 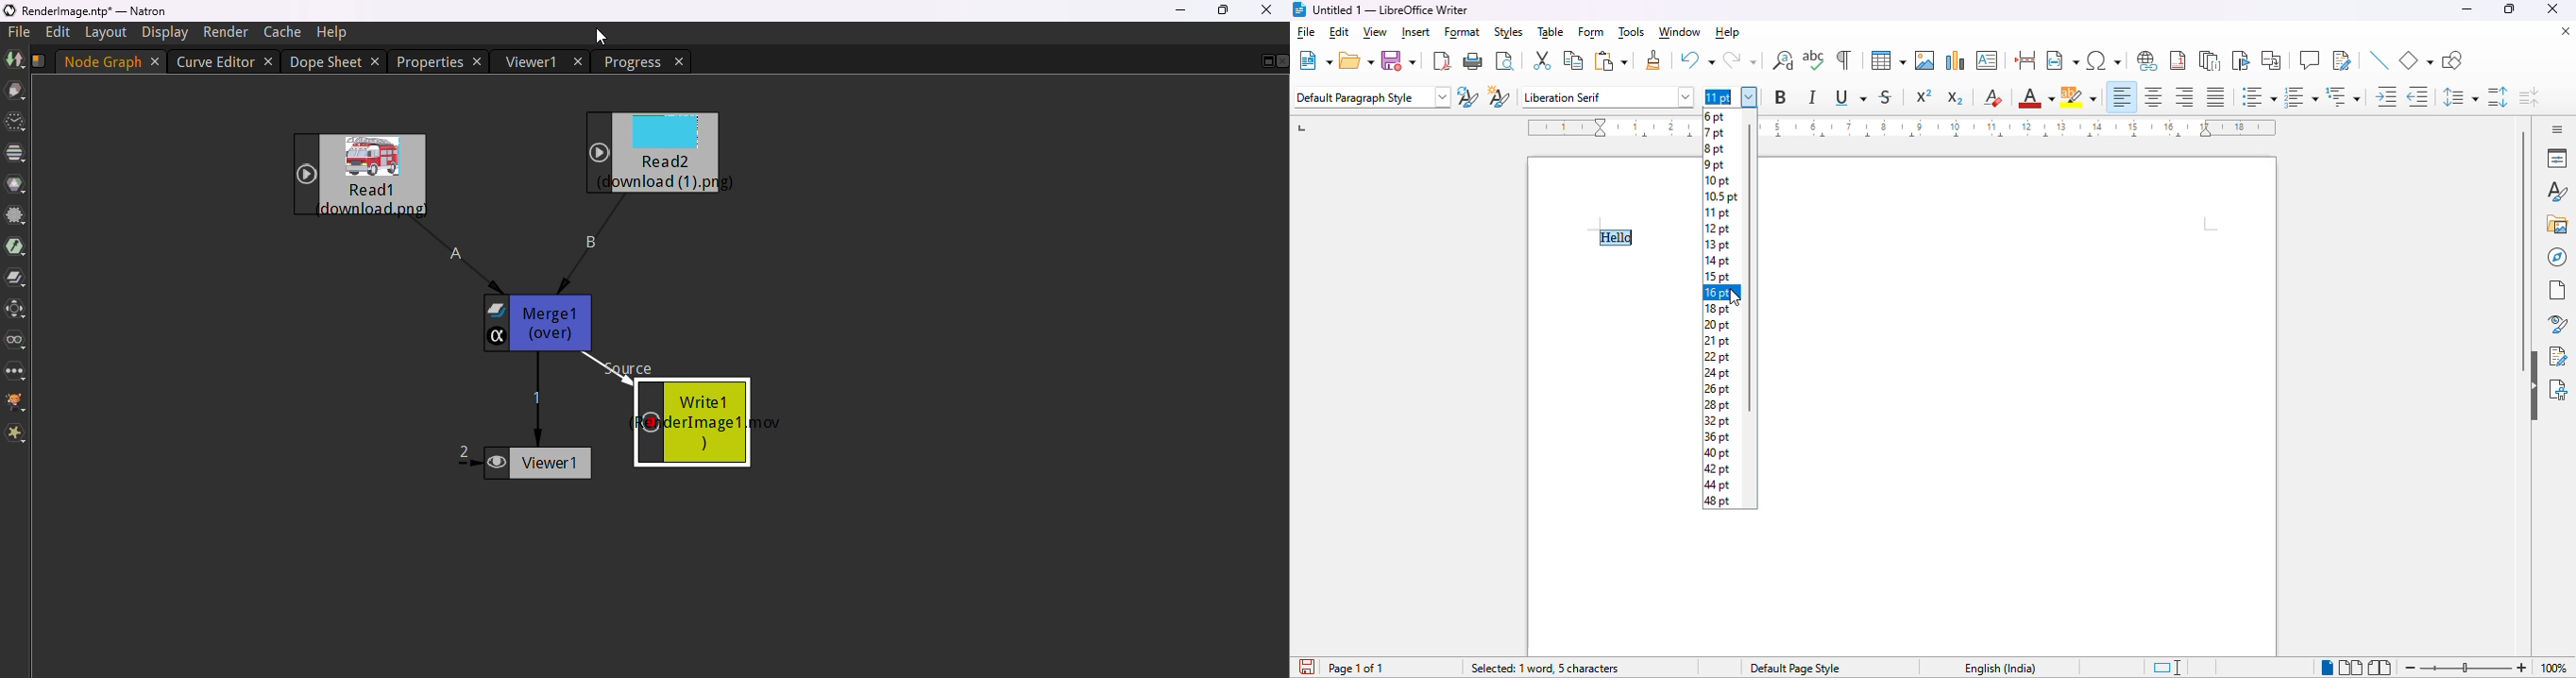 What do you see at coordinates (1716, 341) in the screenshot?
I see `21 pt` at bounding box center [1716, 341].